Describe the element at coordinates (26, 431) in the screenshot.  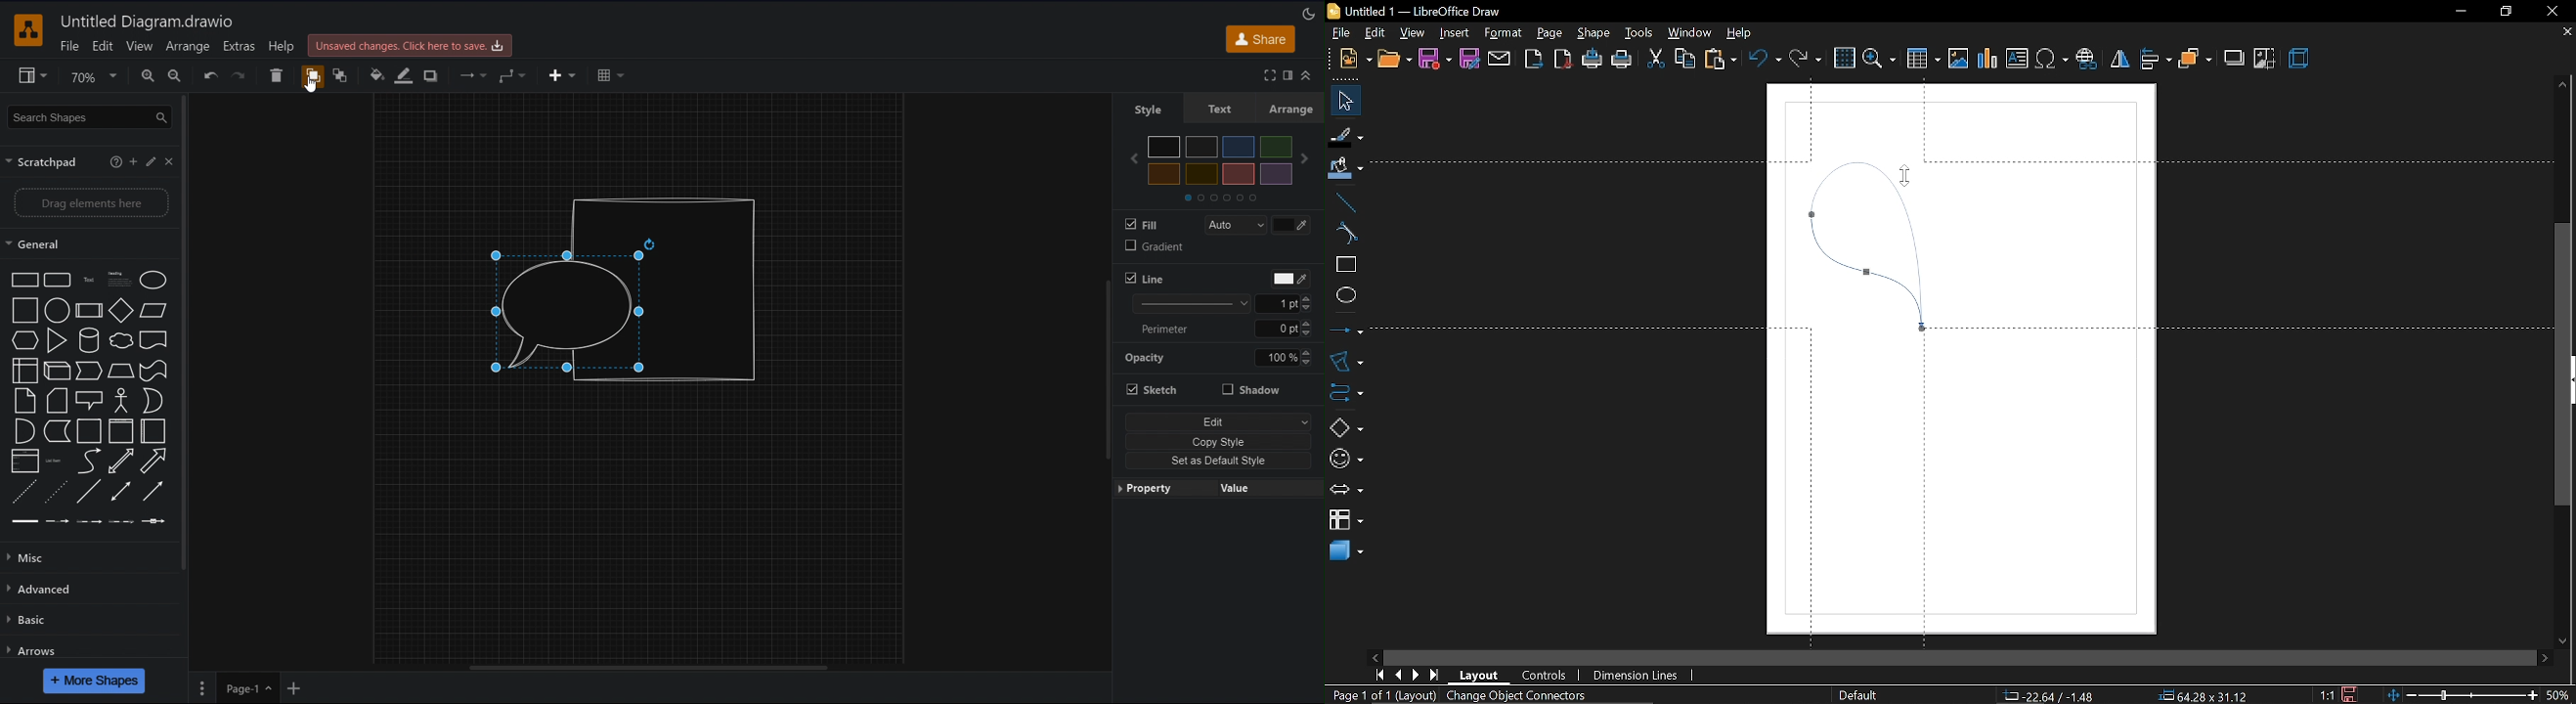
I see `And` at that location.